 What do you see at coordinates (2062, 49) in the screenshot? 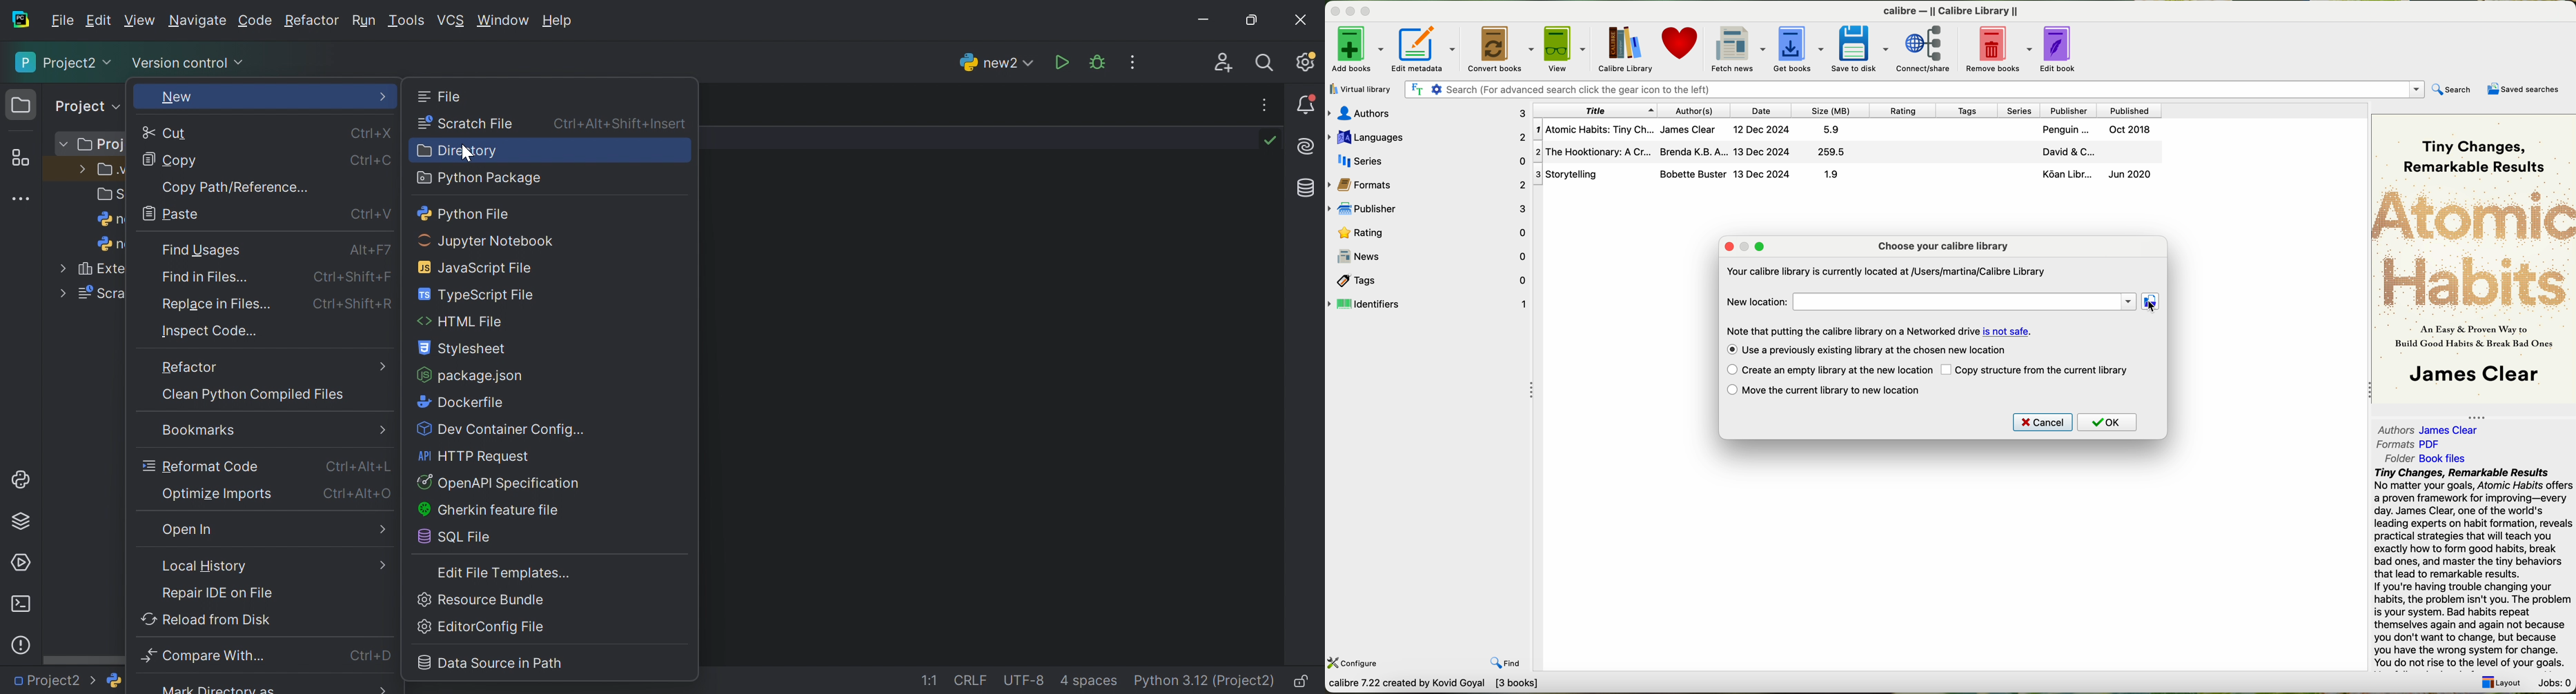
I see `edit book` at bounding box center [2062, 49].